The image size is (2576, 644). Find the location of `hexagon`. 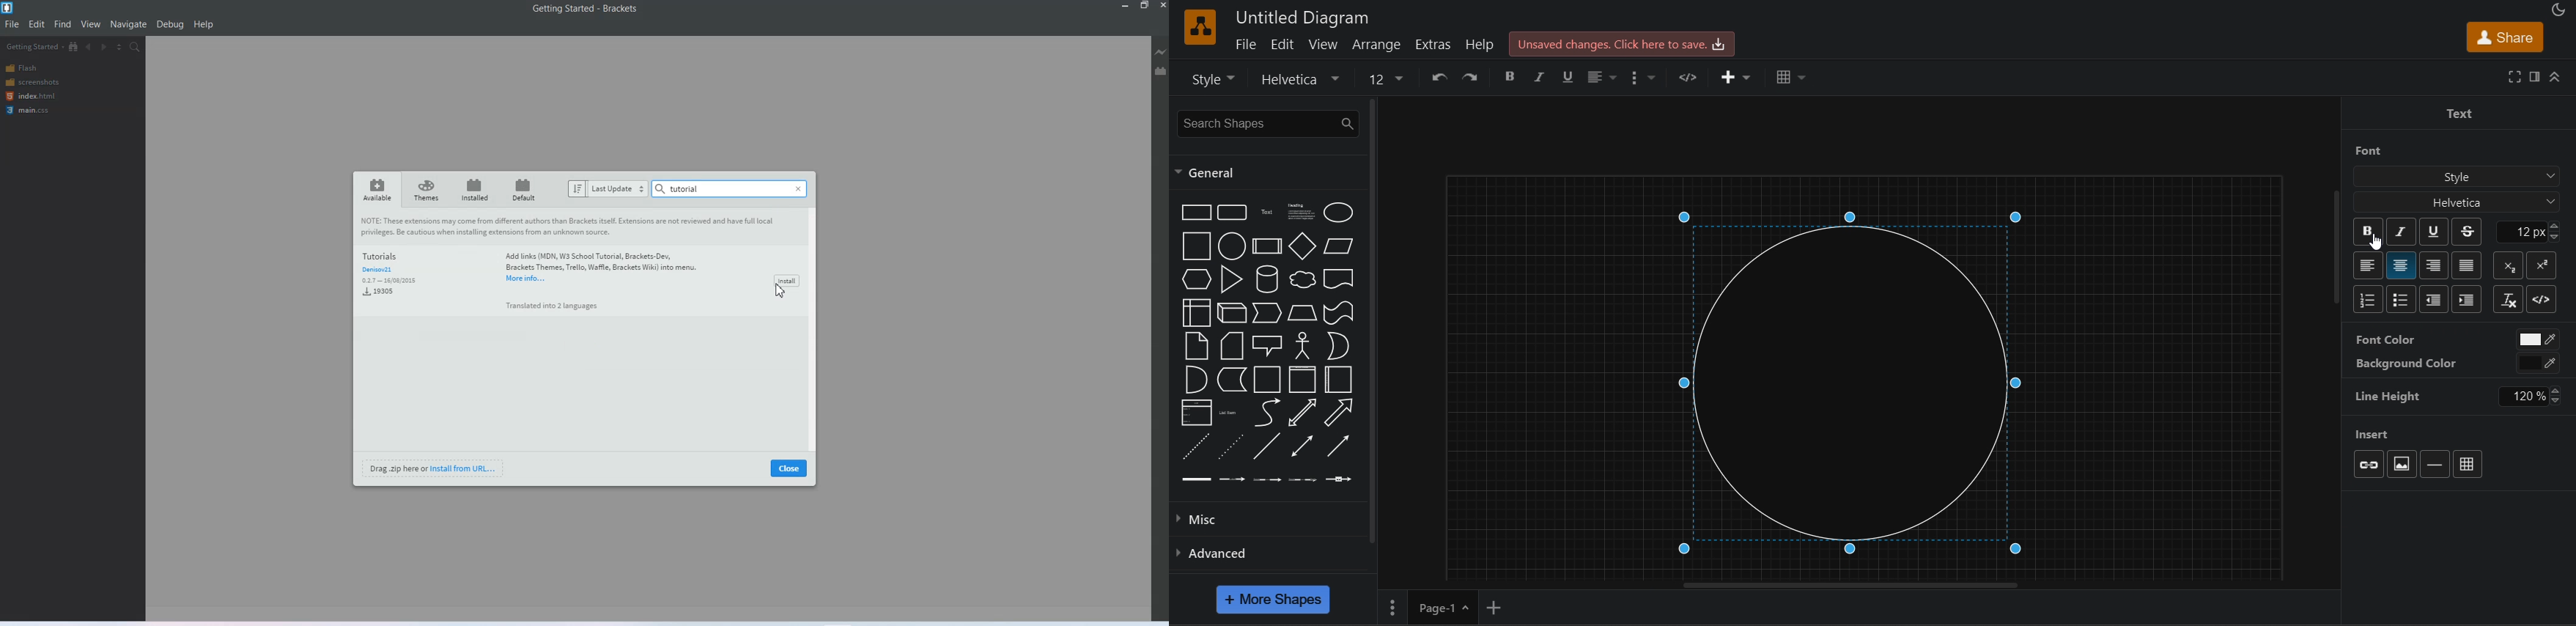

hexagon is located at coordinates (1194, 279).